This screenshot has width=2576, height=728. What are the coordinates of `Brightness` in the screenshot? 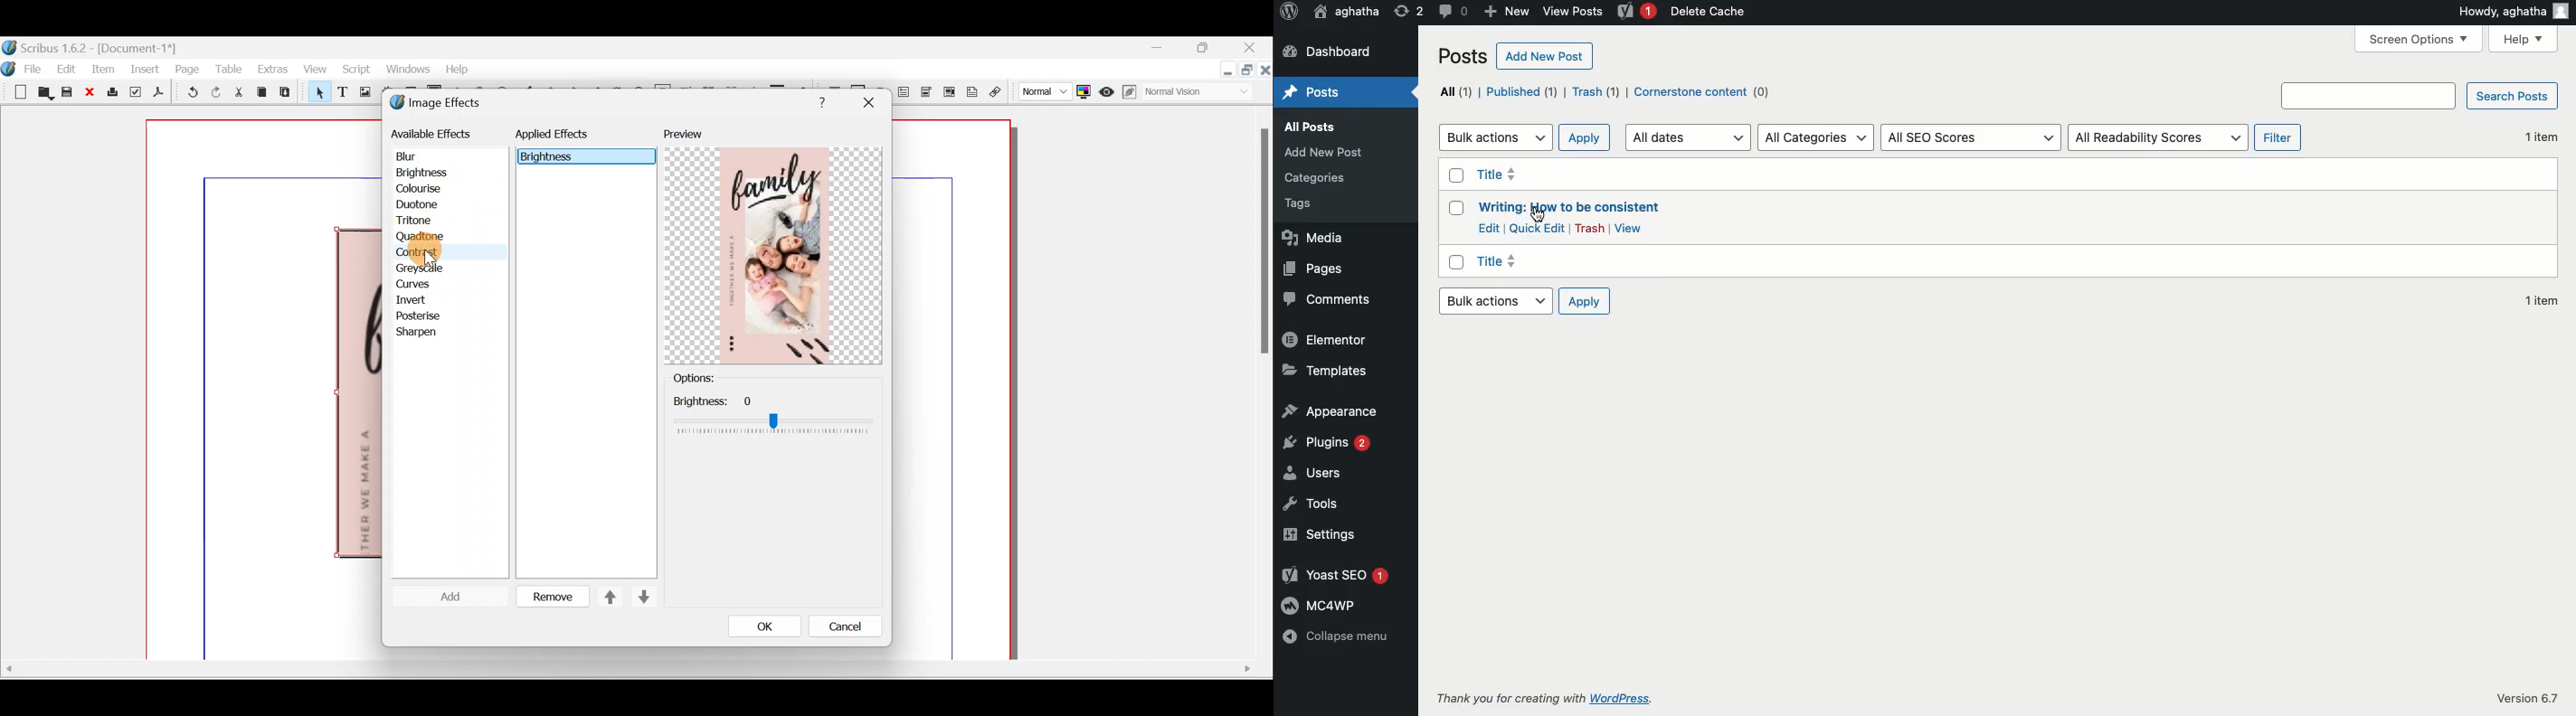 It's located at (439, 172).